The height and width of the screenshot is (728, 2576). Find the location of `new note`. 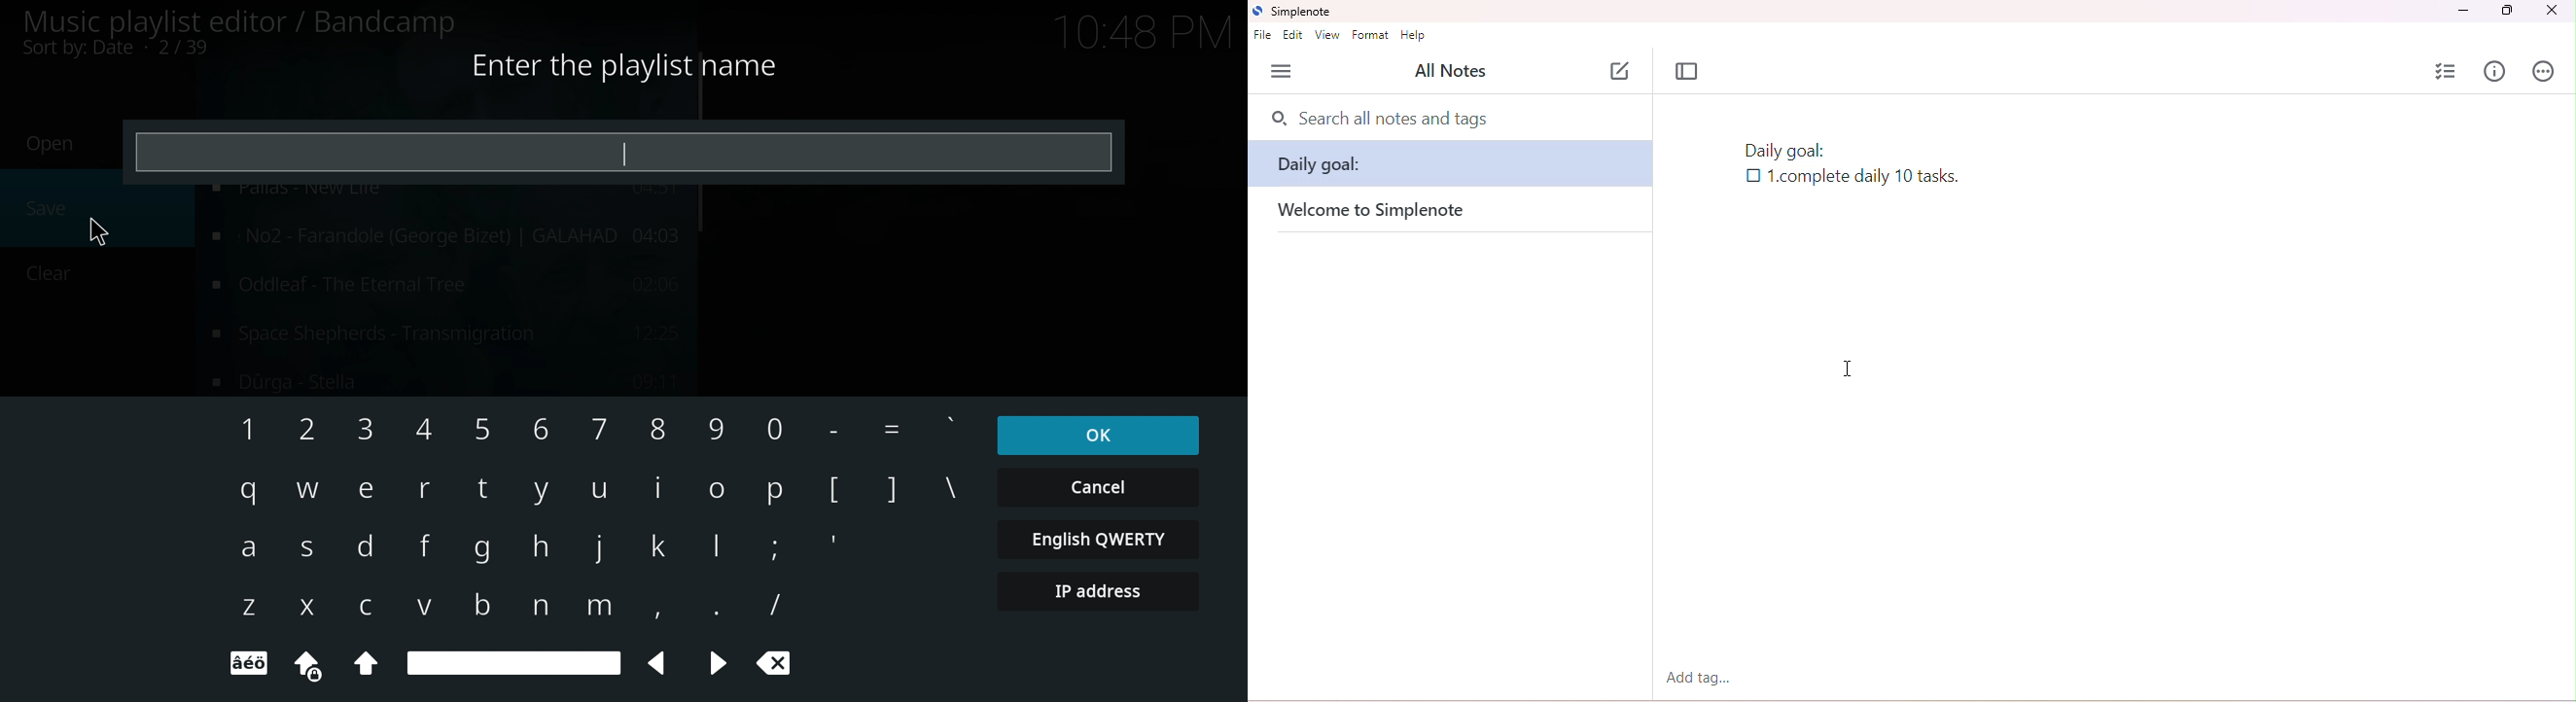

new note is located at coordinates (1621, 70).